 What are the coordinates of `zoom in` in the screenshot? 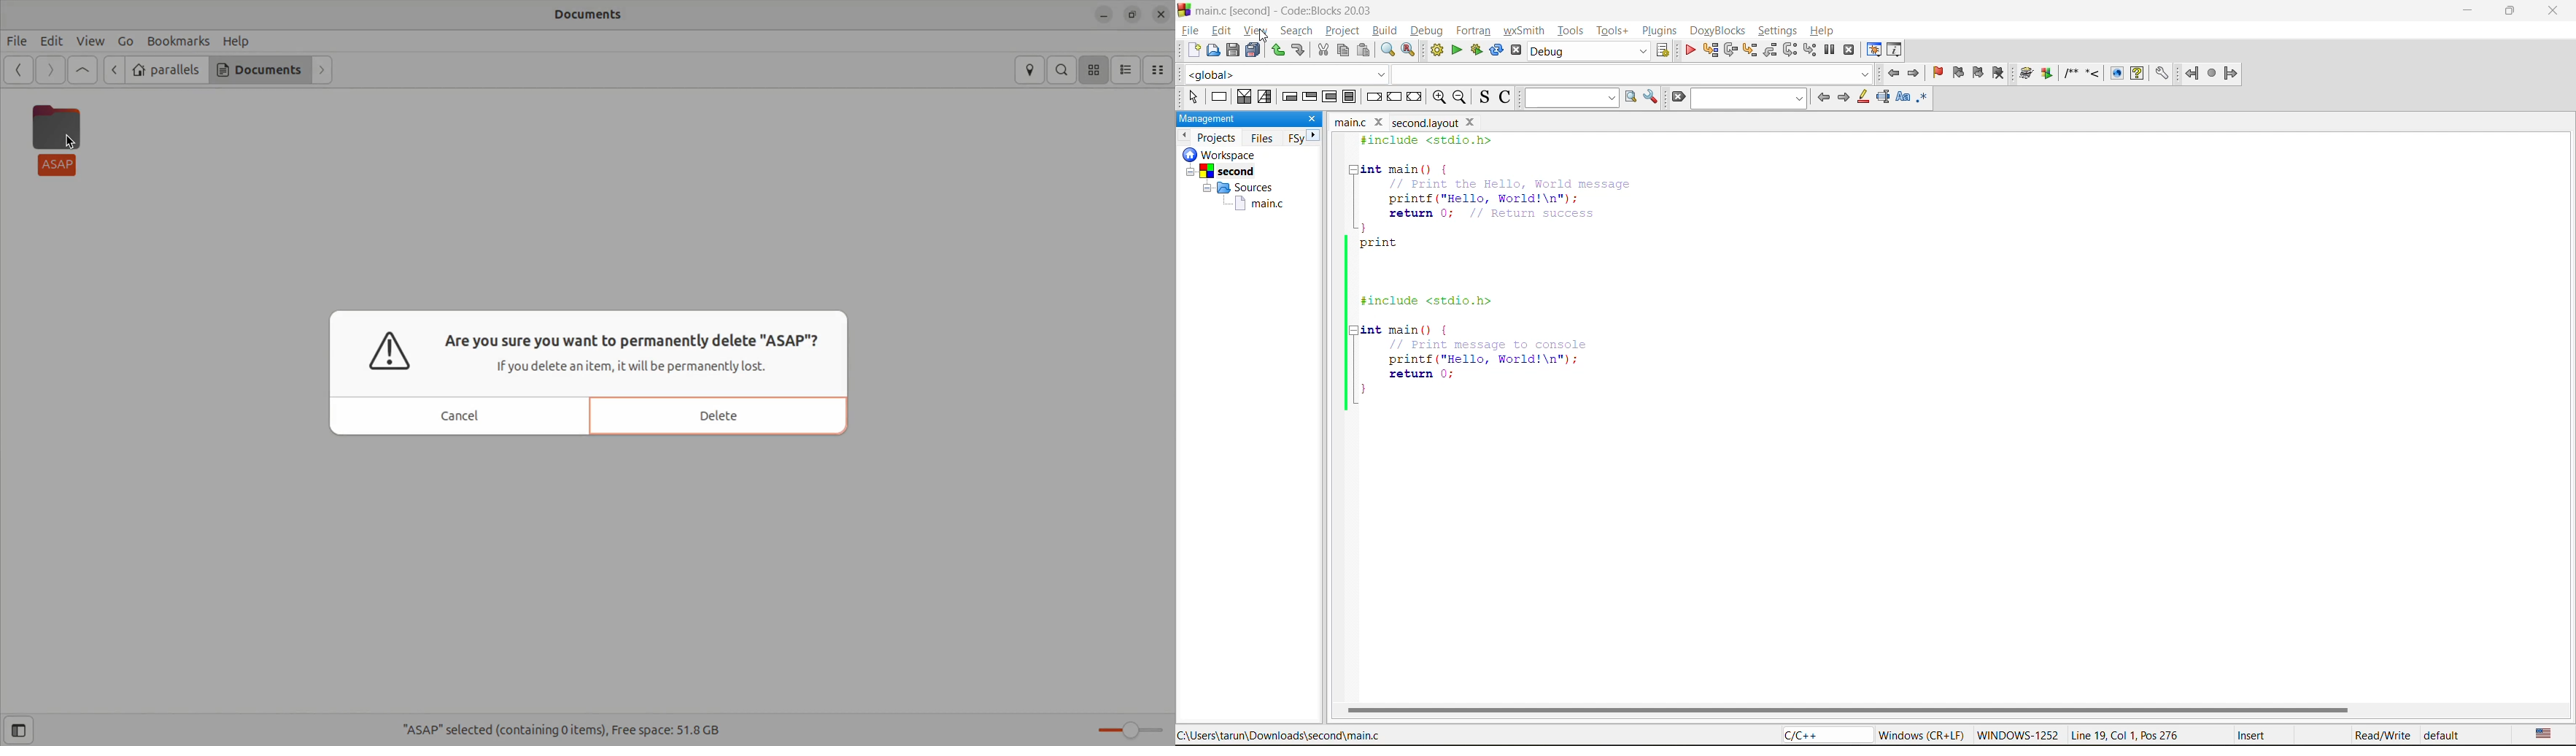 It's located at (1442, 97).